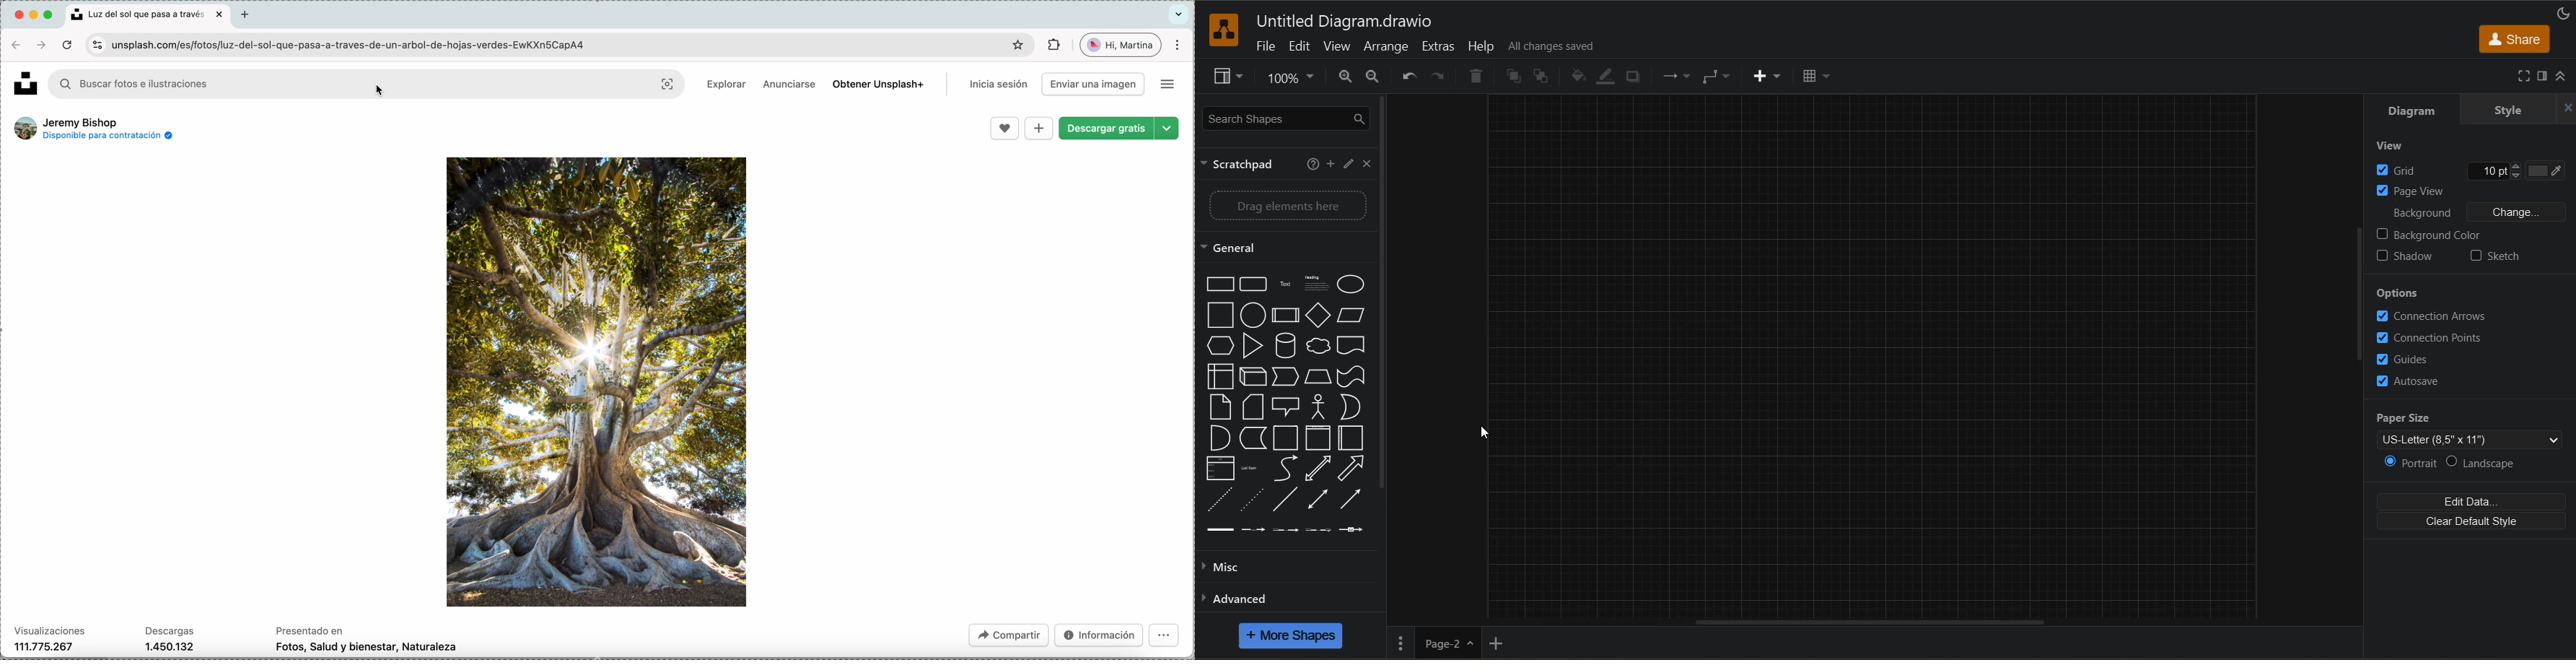 Image resolution: width=2576 pixels, height=672 pixels. I want to click on shapes, so click(1287, 404).